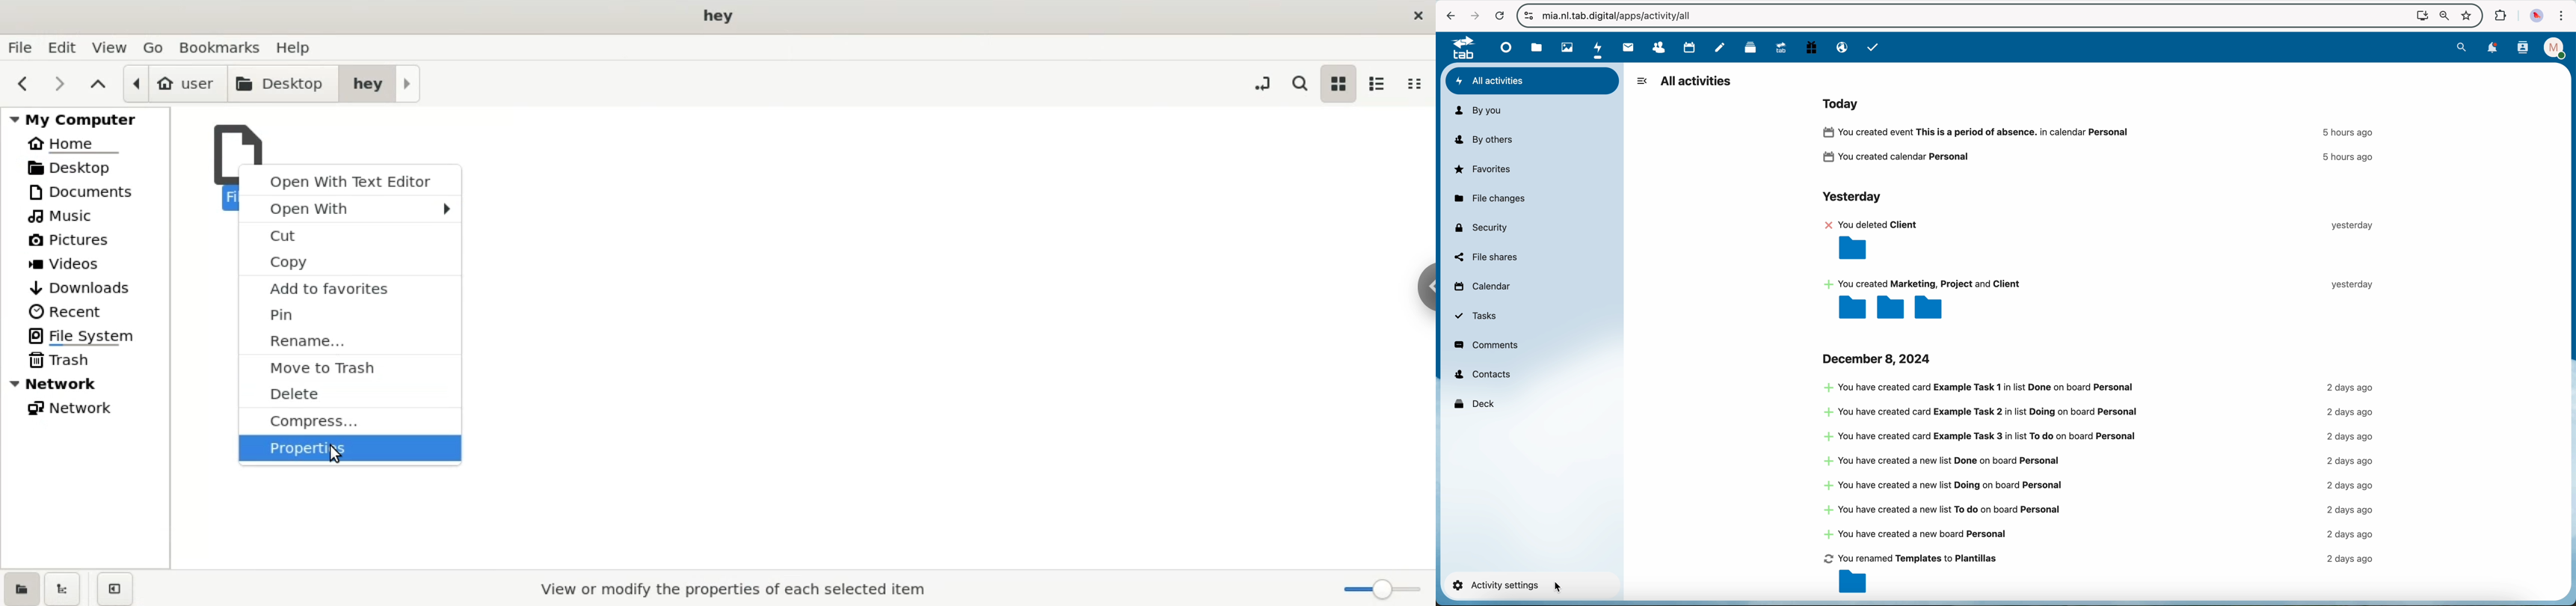 The image size is (2576, 616). What do you see at coordinates (2538, 16) in the screenshot?
I see `profile picture` at bounding box center [2538, 16].